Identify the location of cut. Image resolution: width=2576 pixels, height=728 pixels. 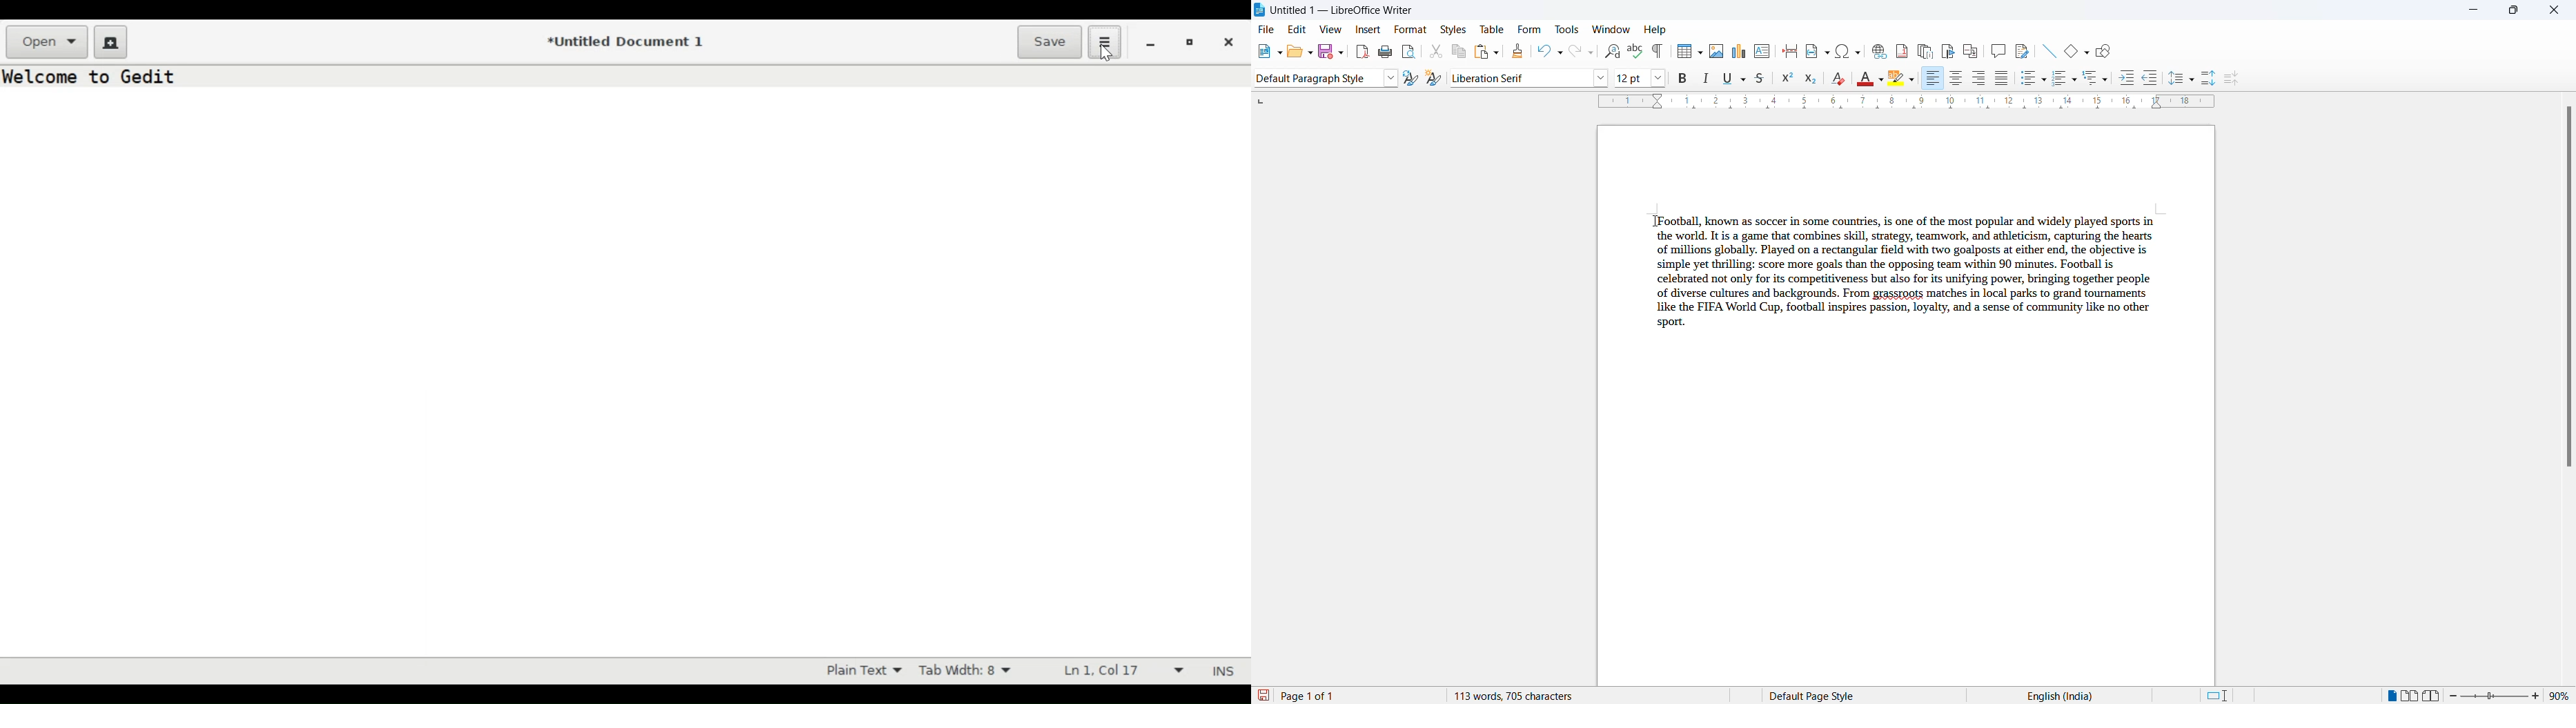
(1435, 50).